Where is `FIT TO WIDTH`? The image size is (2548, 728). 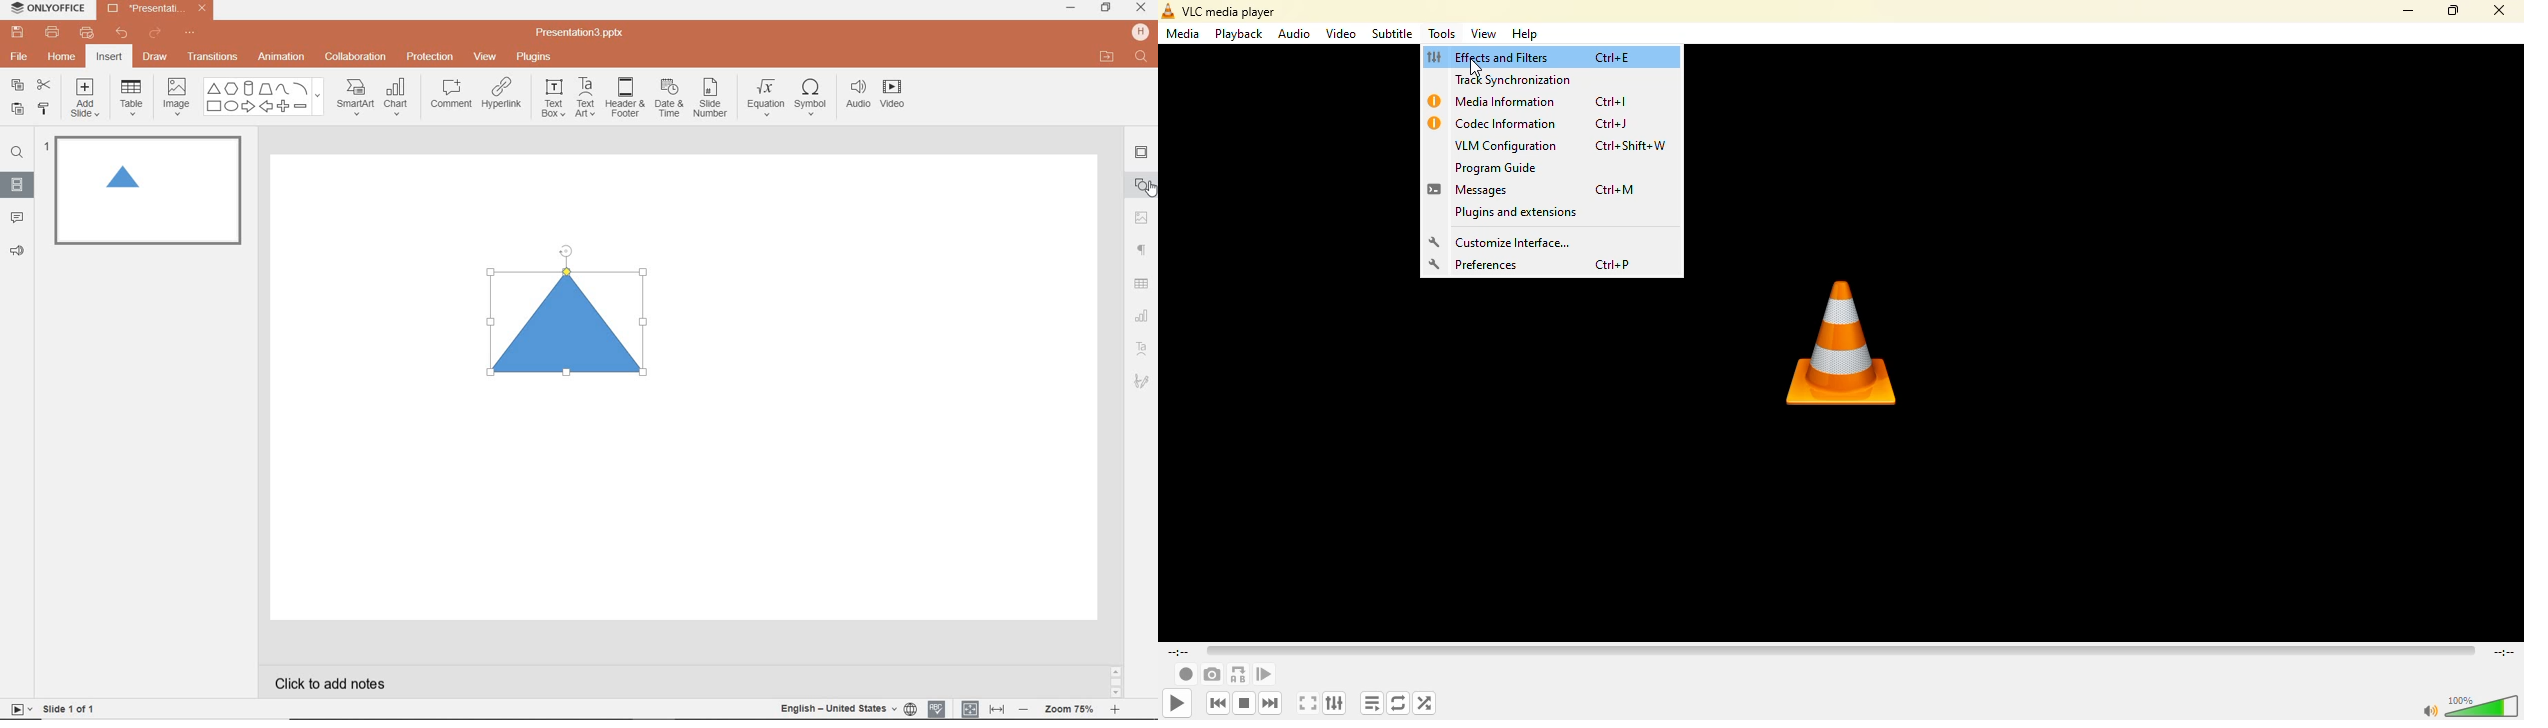 FIT TO WIDTH is located at coordinates (997, 710).